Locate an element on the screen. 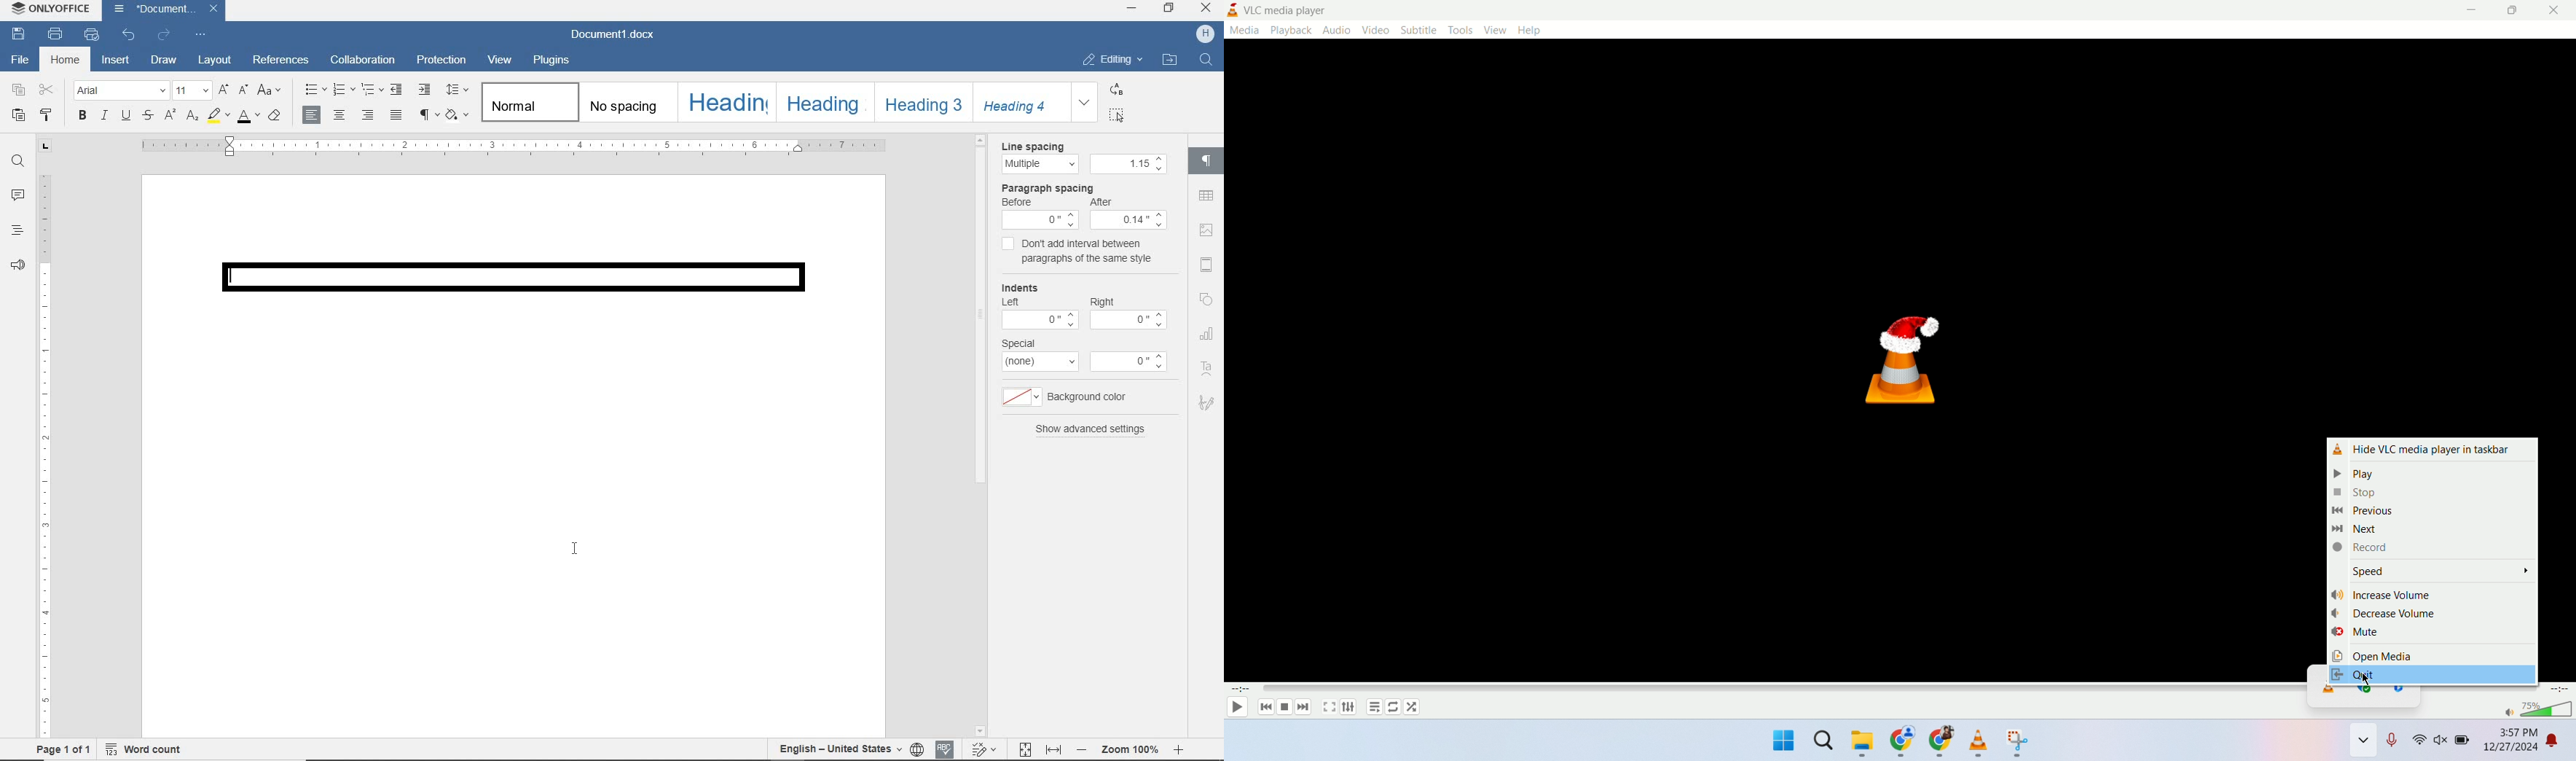  underline is located at coordinates (126, 117).